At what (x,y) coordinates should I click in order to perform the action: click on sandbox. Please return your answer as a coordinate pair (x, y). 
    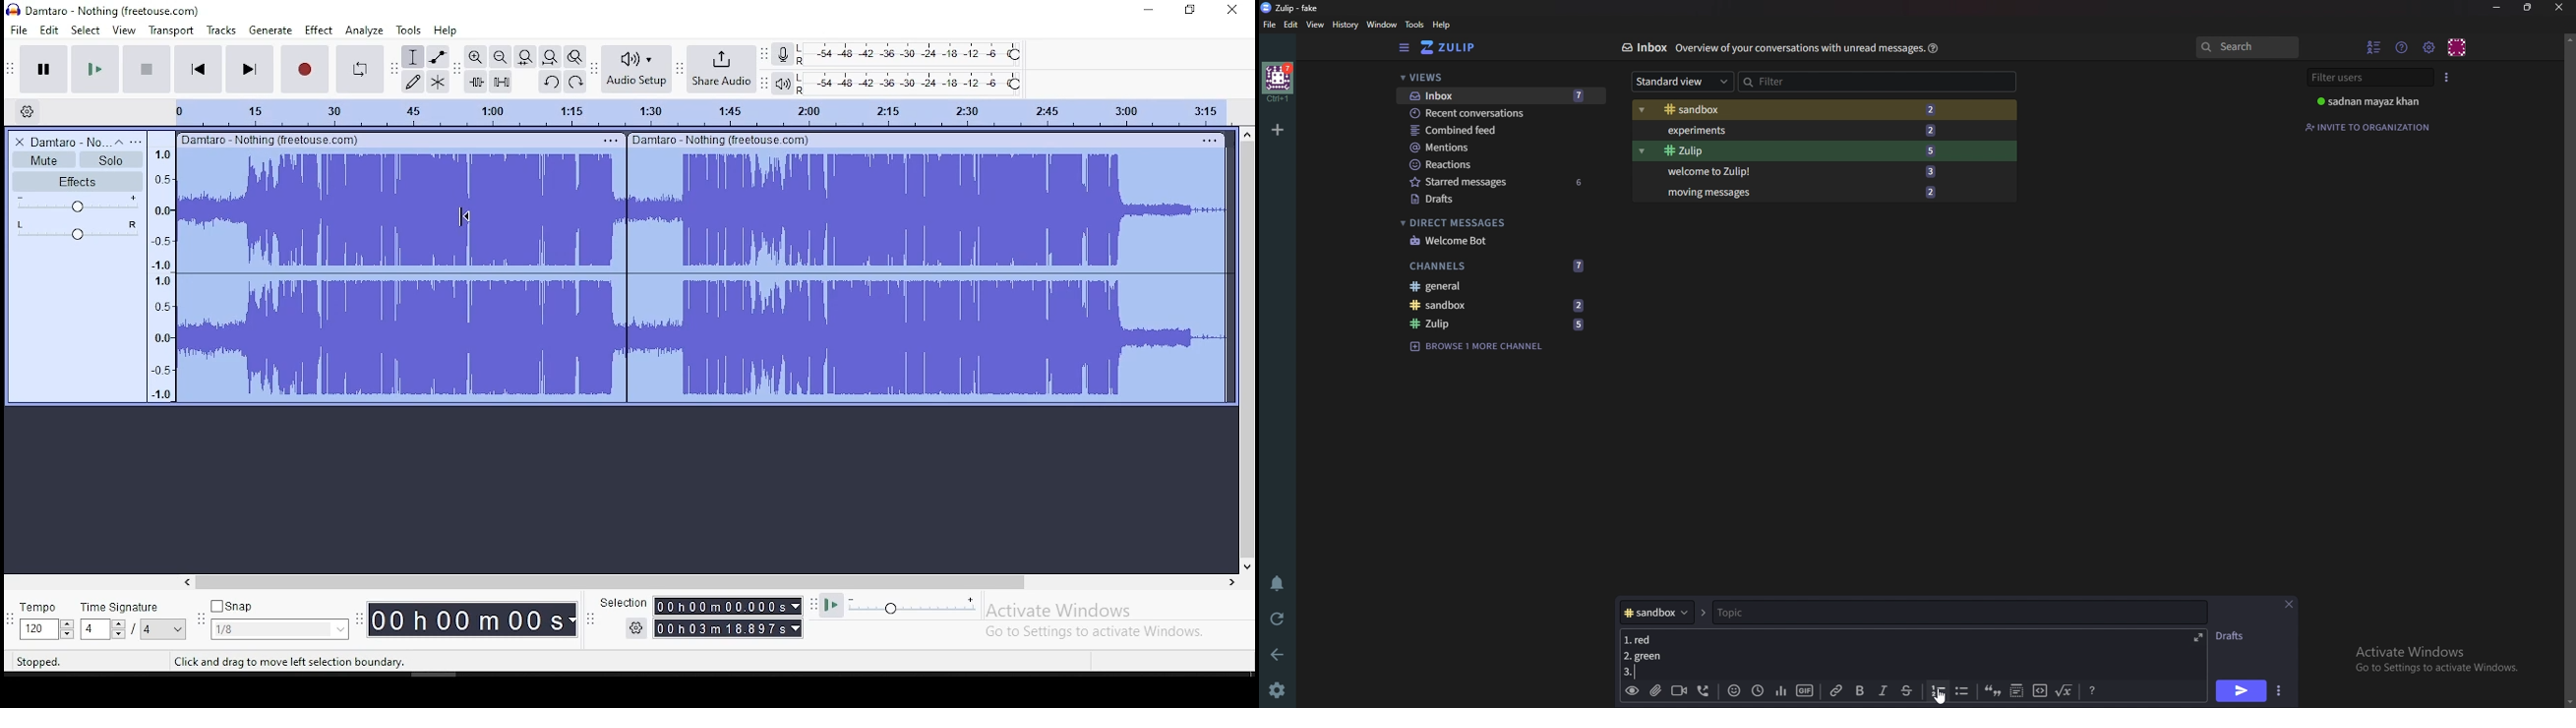
    Looking at the image, I should click on (1501, 305).